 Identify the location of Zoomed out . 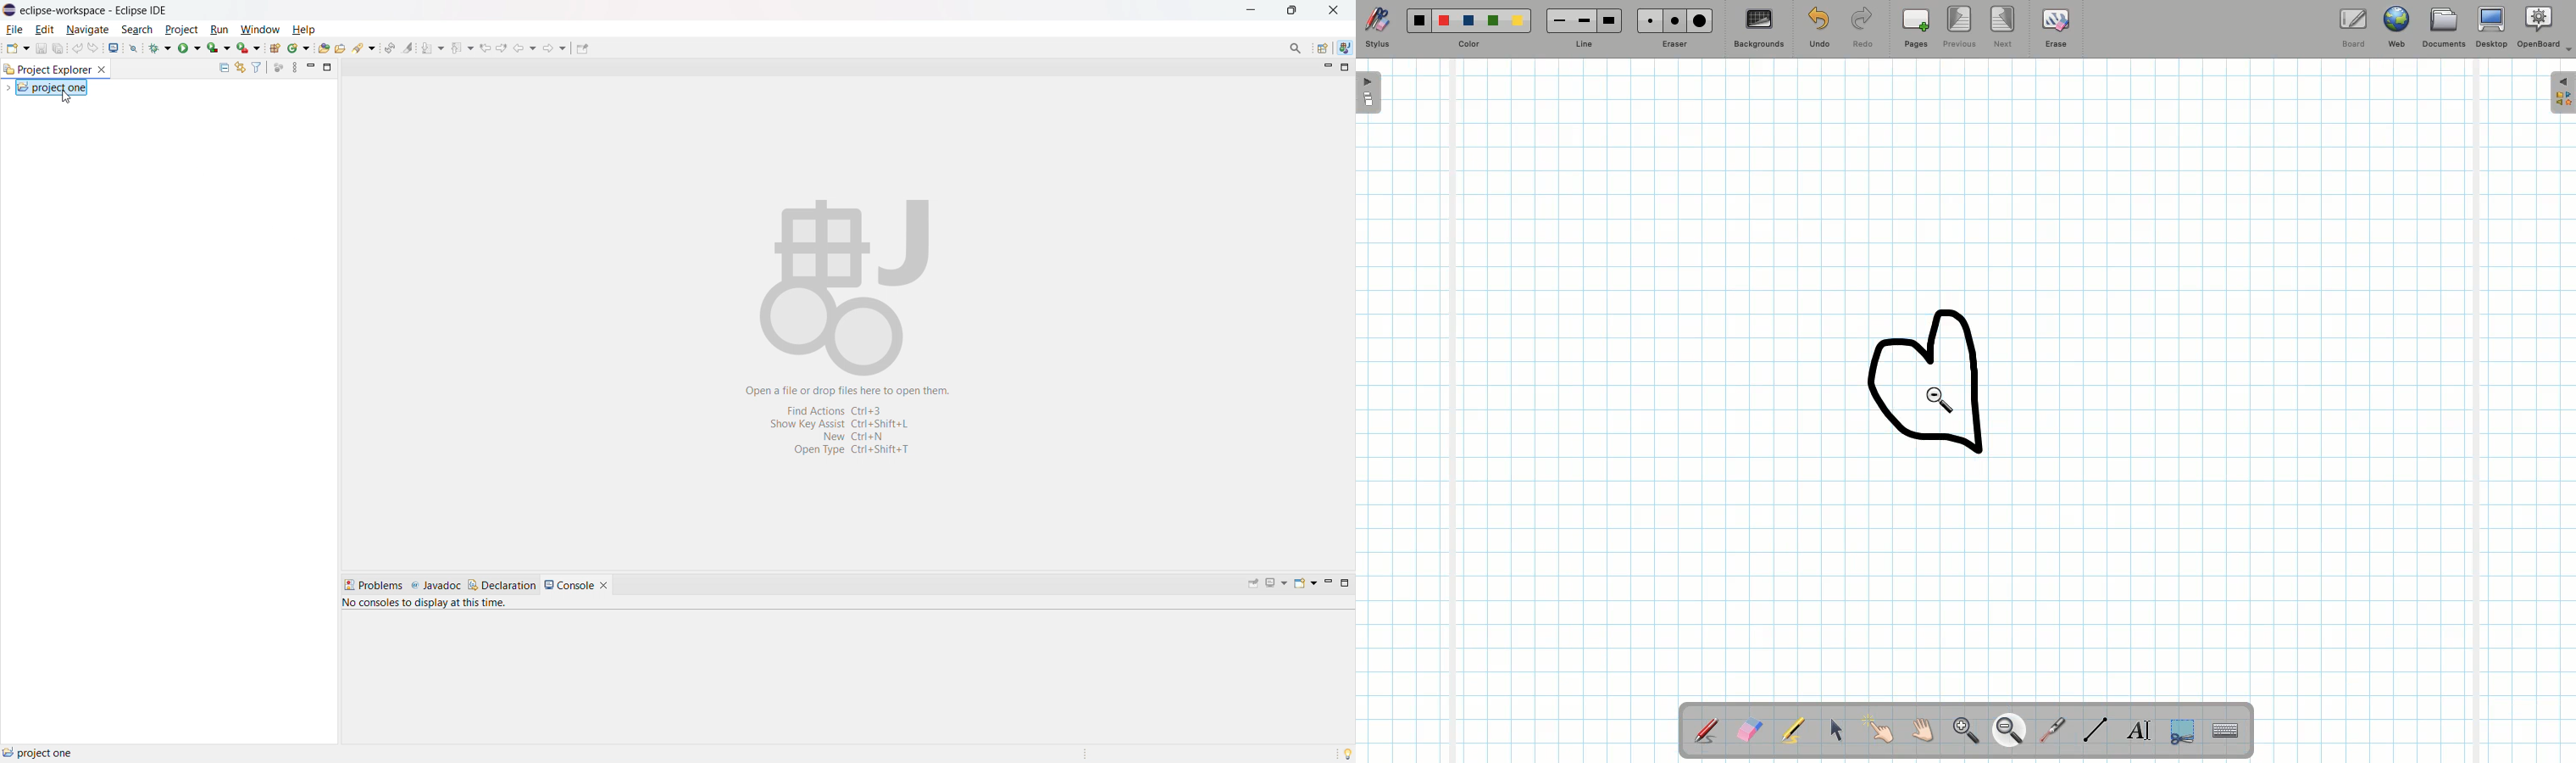
(1951, 373).